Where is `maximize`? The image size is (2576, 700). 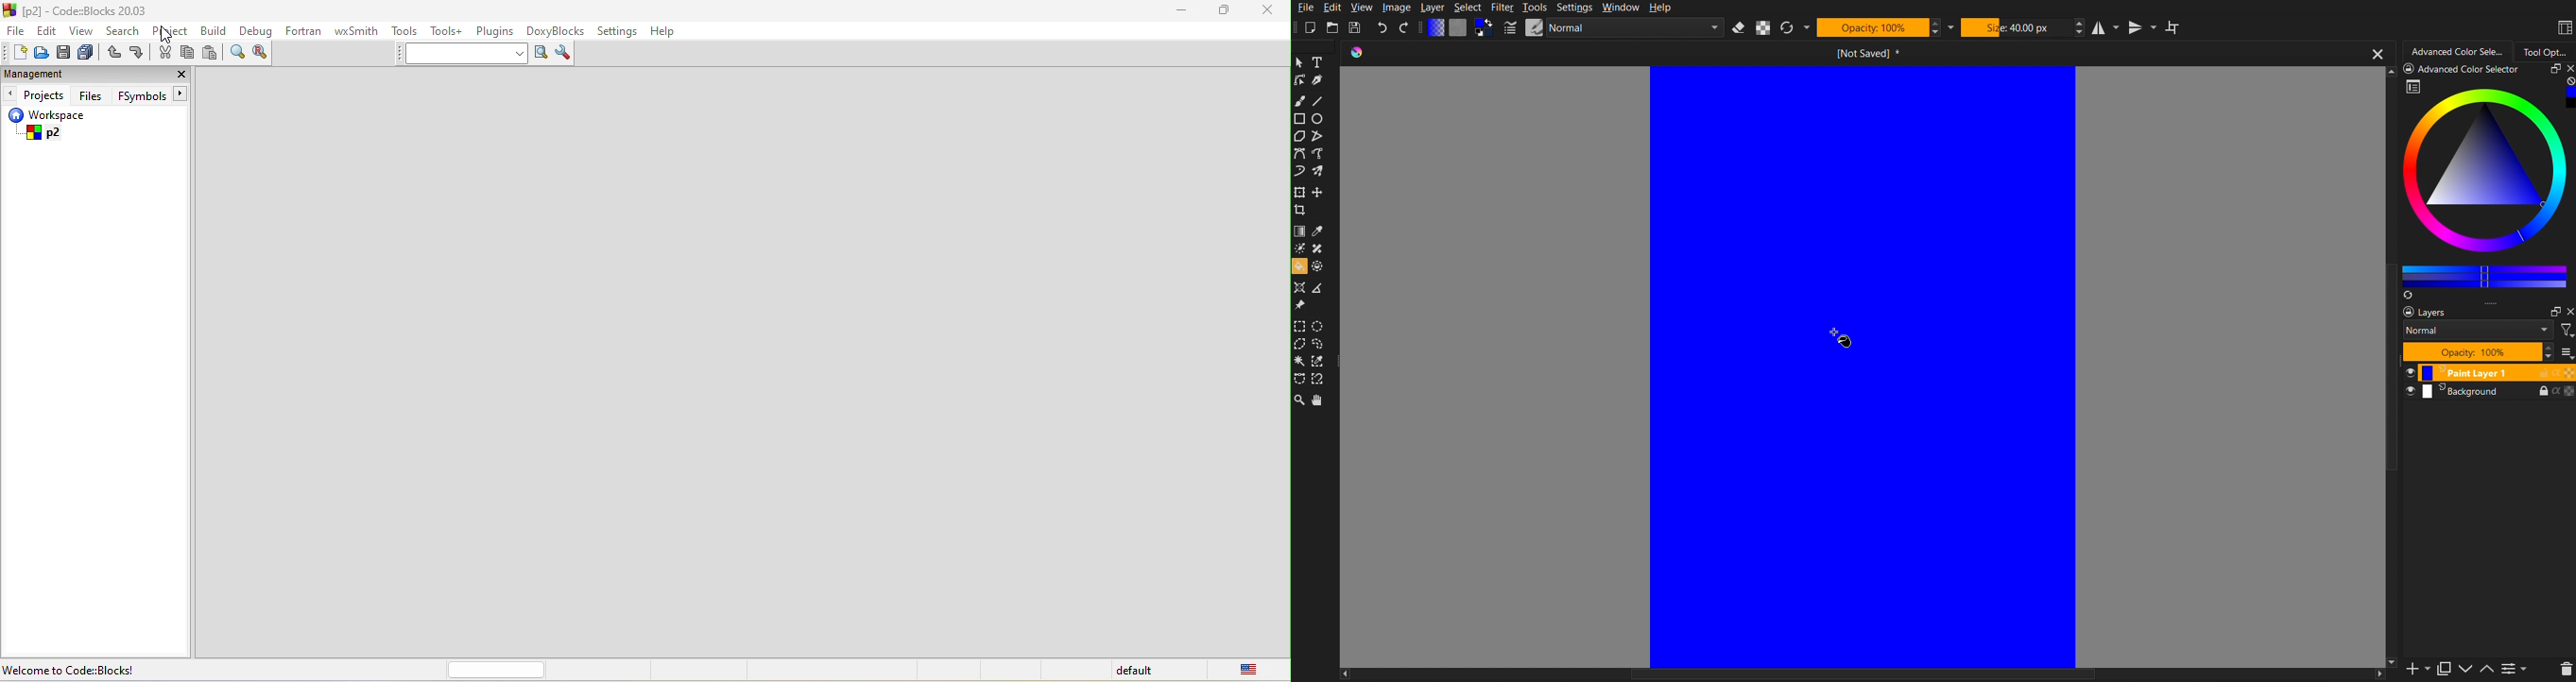
maximize is located at coordinates (2549, 69).